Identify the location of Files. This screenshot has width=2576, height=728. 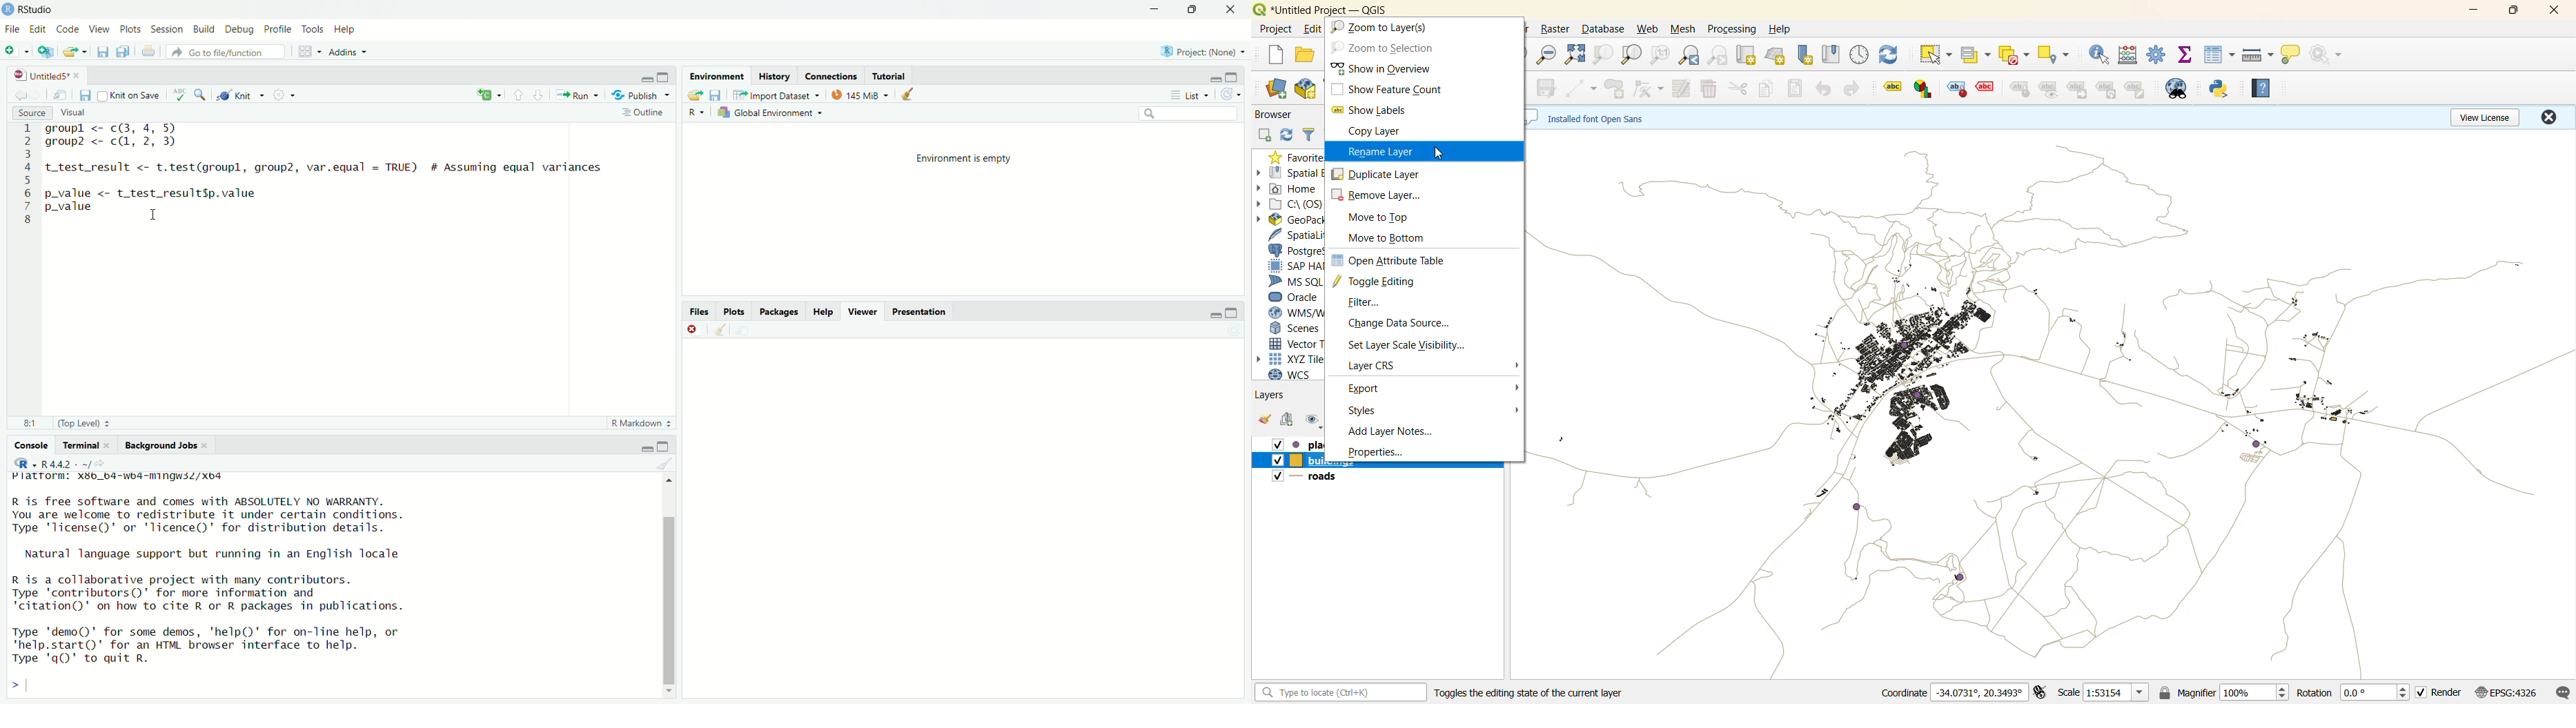
(700, 312).